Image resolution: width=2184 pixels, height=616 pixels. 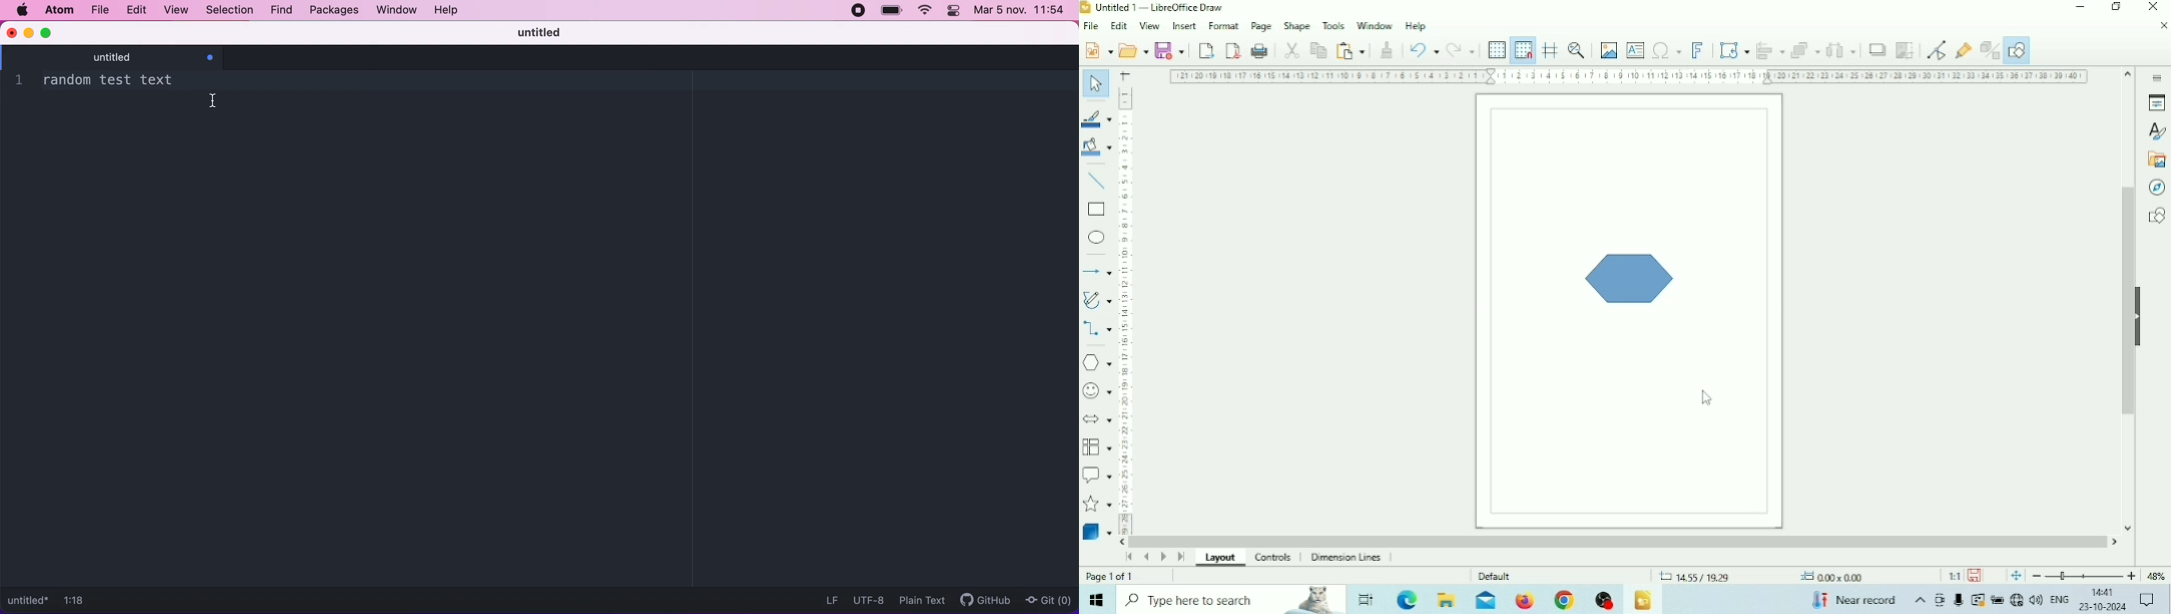 What do you see at coordinates (140, 10) in the screenshot?
I see `edit` at bounding box center [140, 10].